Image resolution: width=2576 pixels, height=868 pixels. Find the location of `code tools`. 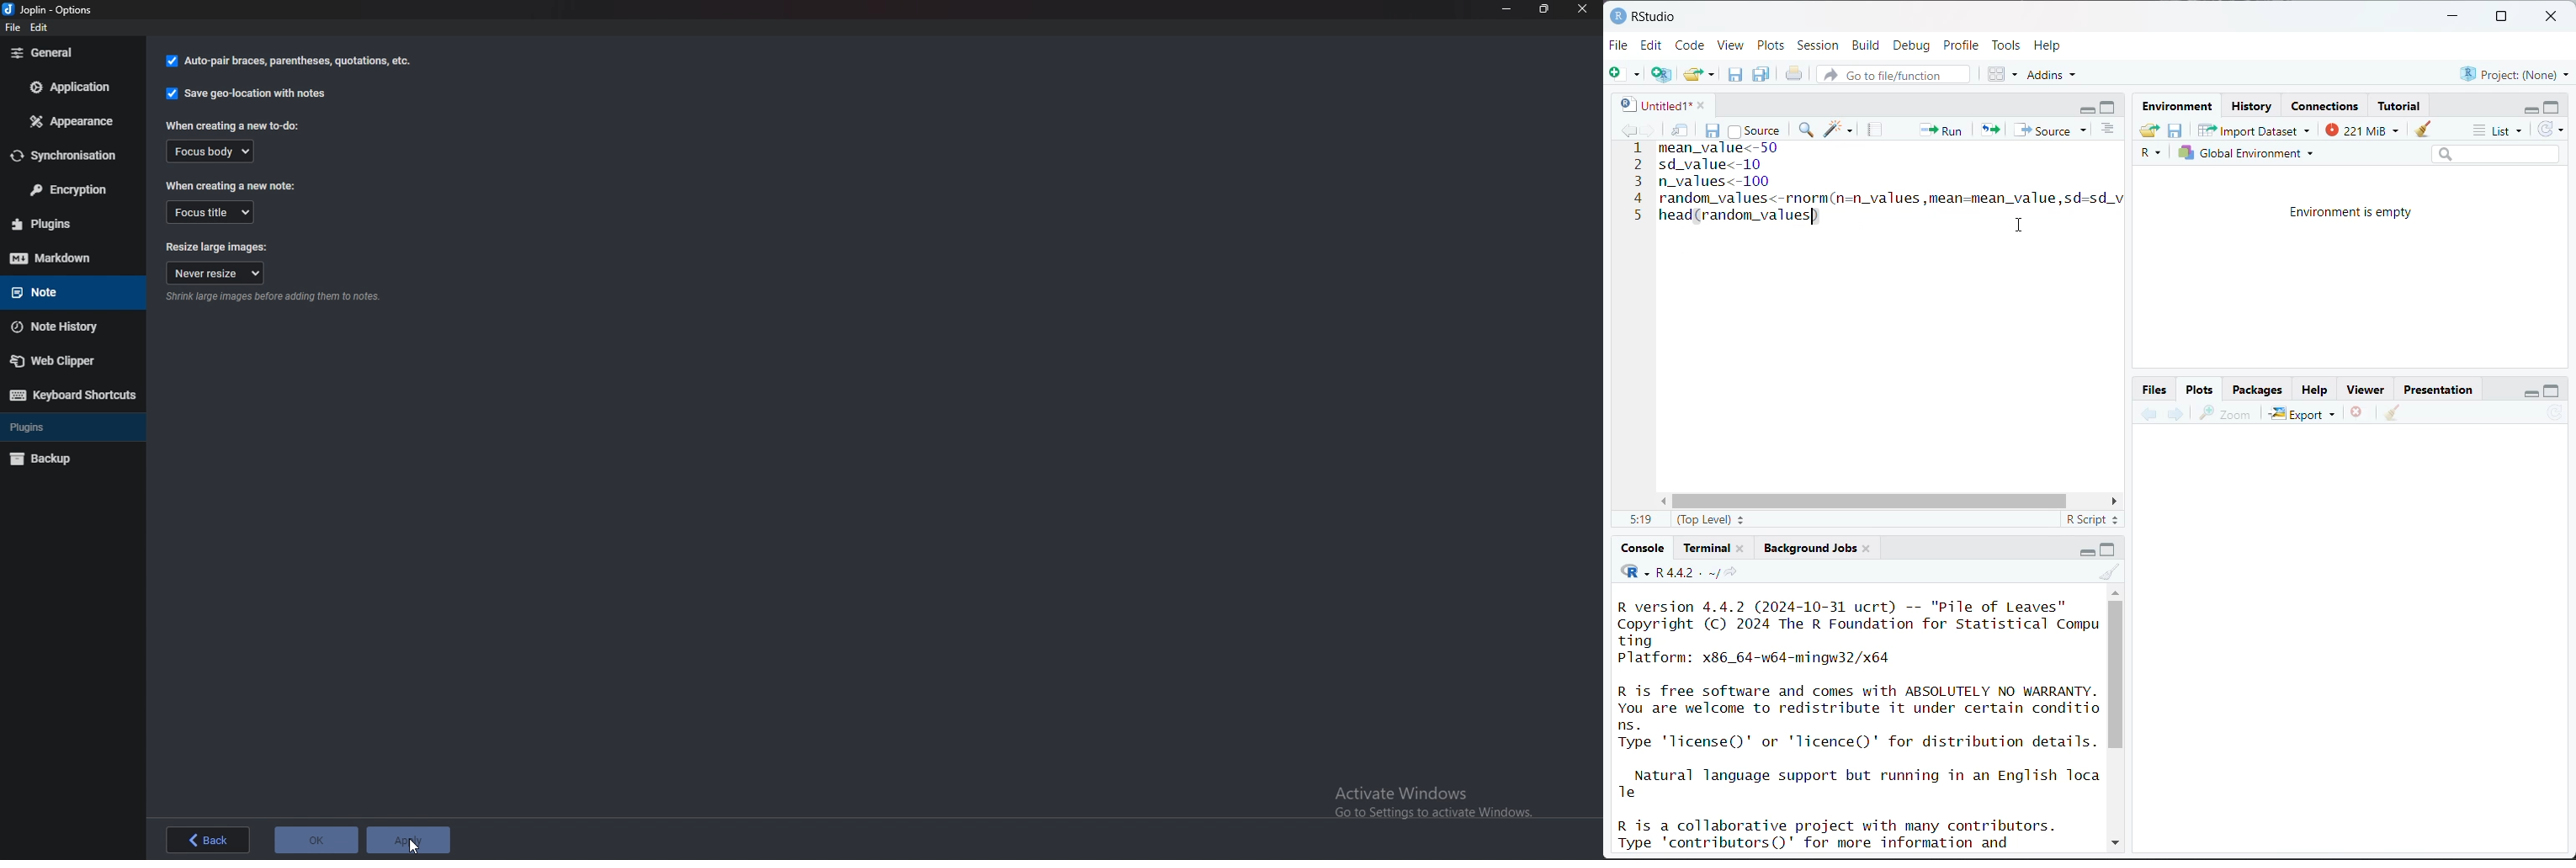

code tools is located at coordinates (1839, 129).